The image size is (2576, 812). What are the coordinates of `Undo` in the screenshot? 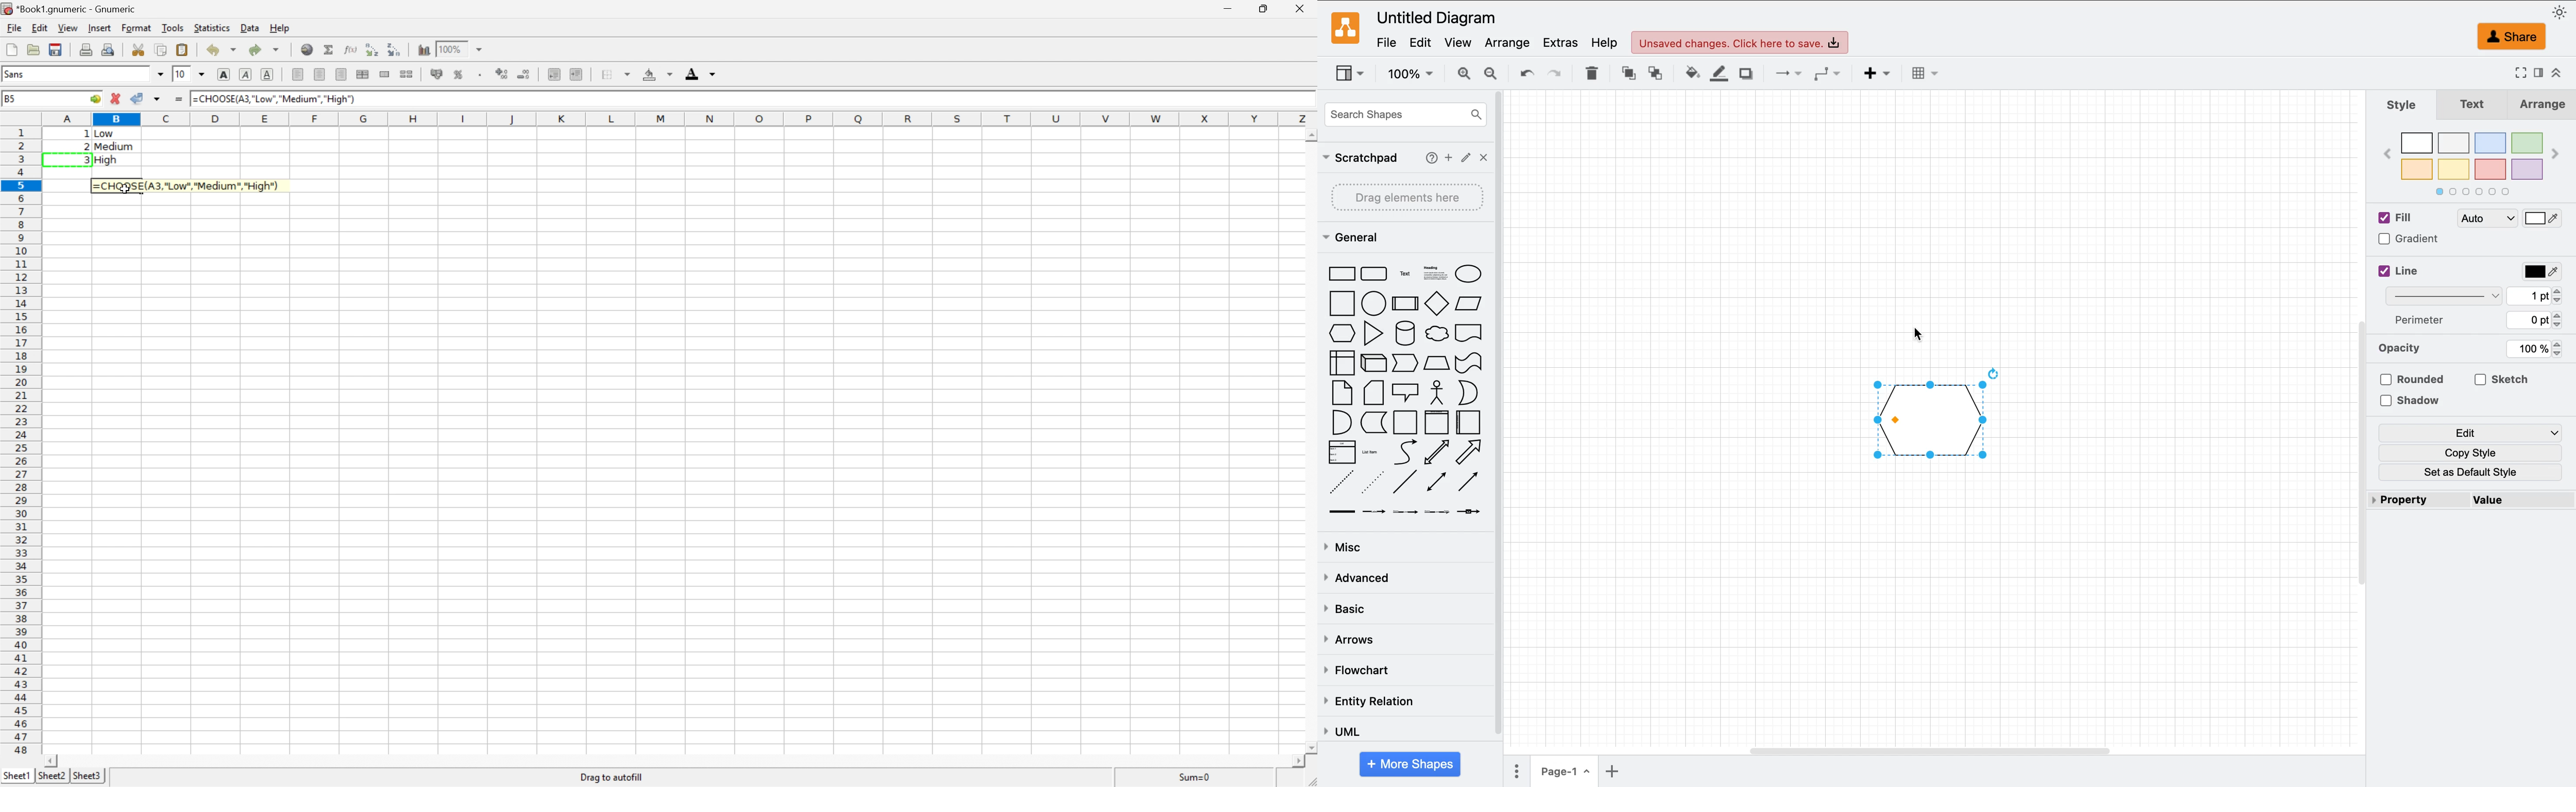 It's located at (217, 50).